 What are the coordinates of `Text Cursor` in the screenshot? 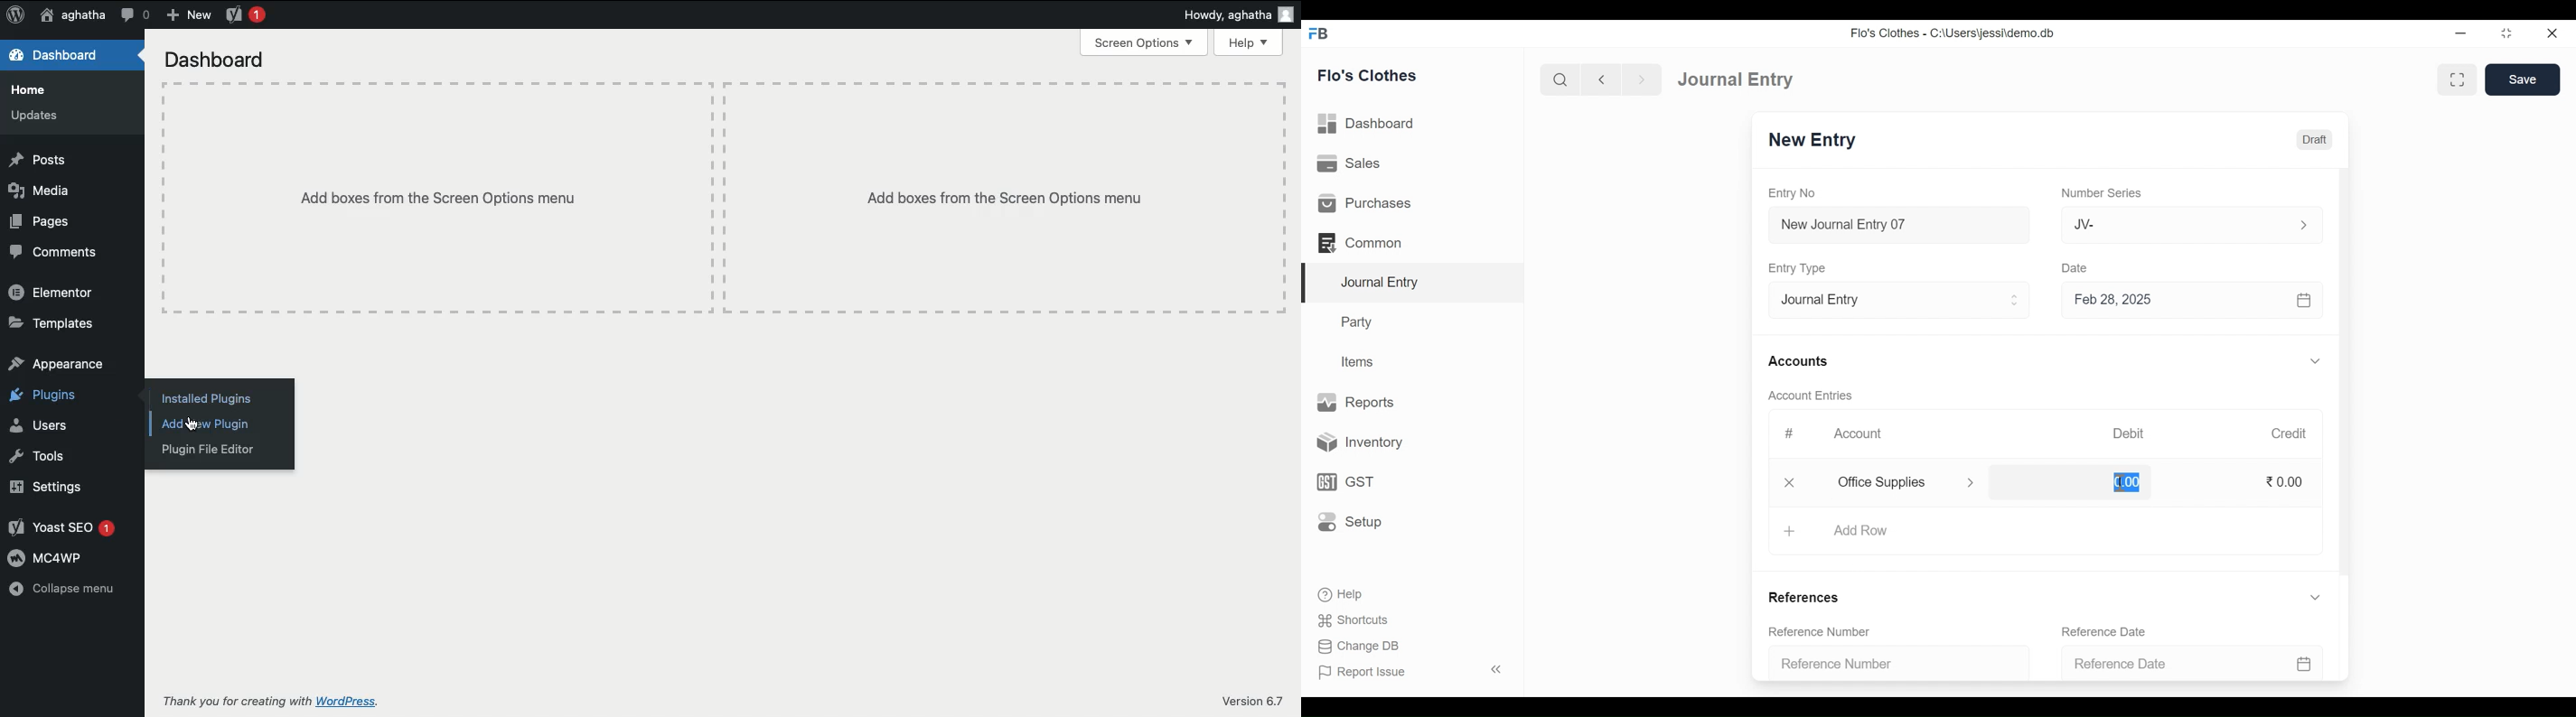 It's located at (2123, 483).